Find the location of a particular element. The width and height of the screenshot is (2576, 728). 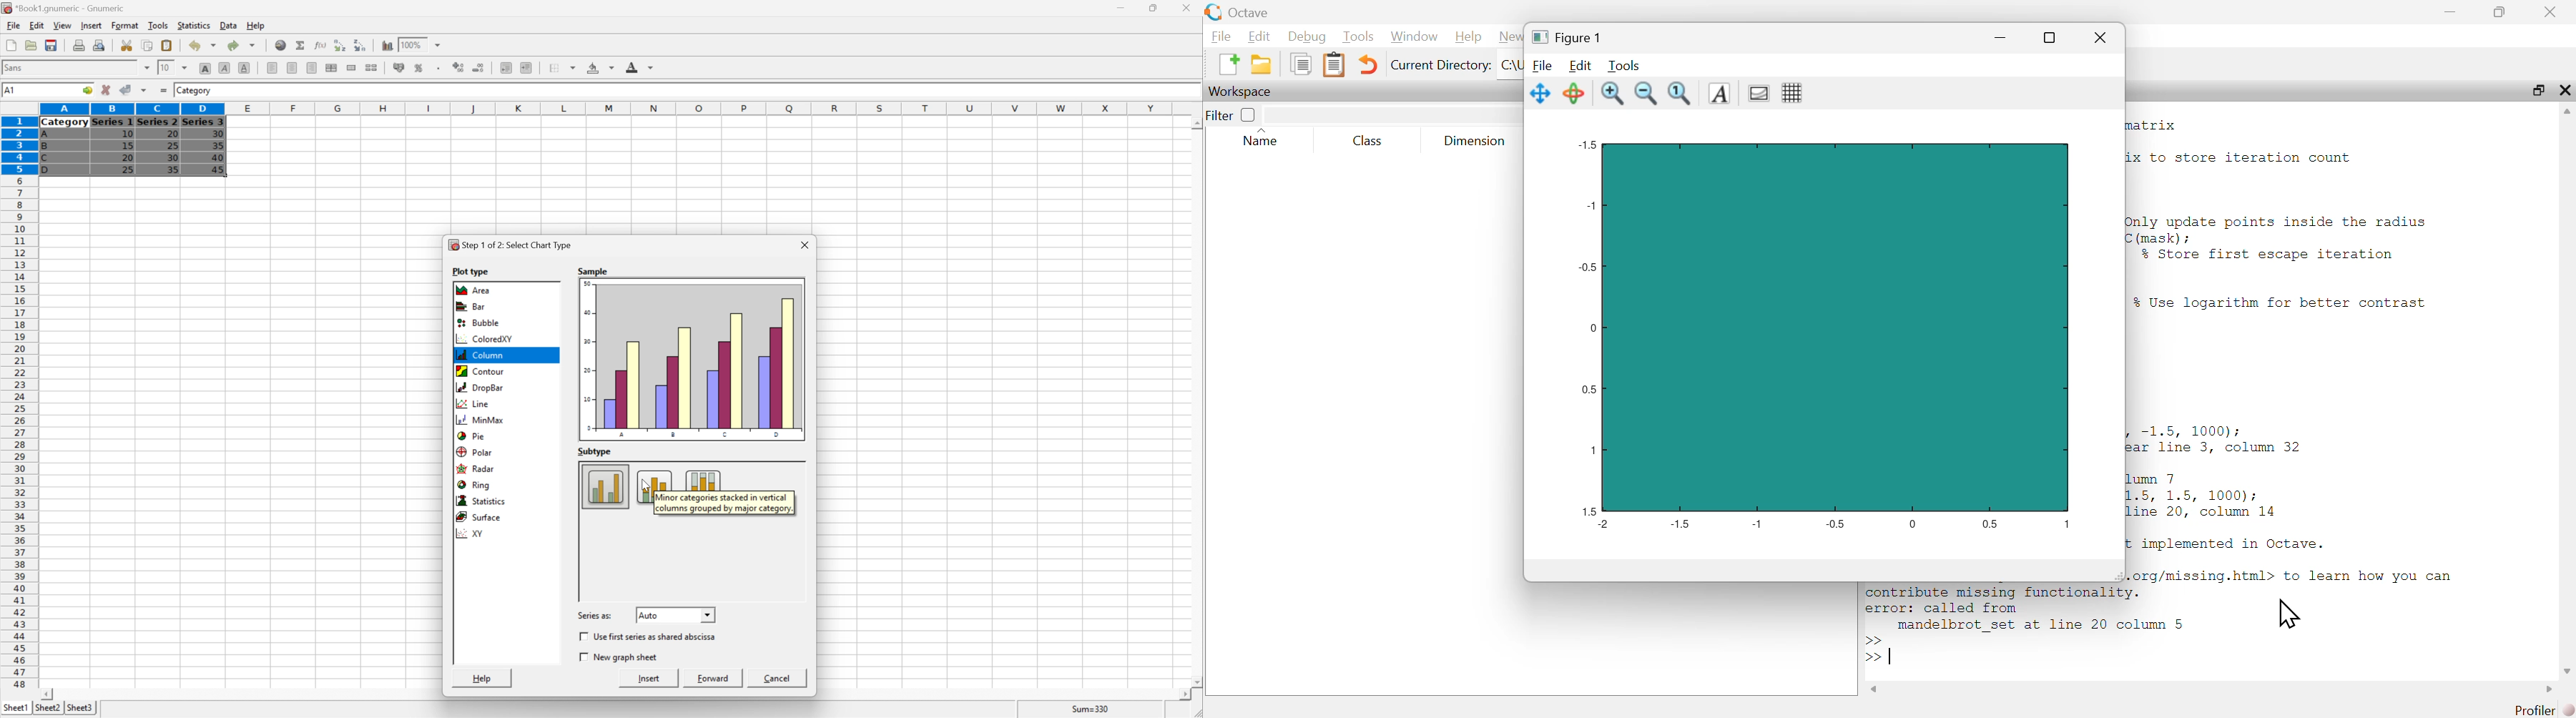

Decrease indent, and align the contents to the left is located at coordinates (505, 68).